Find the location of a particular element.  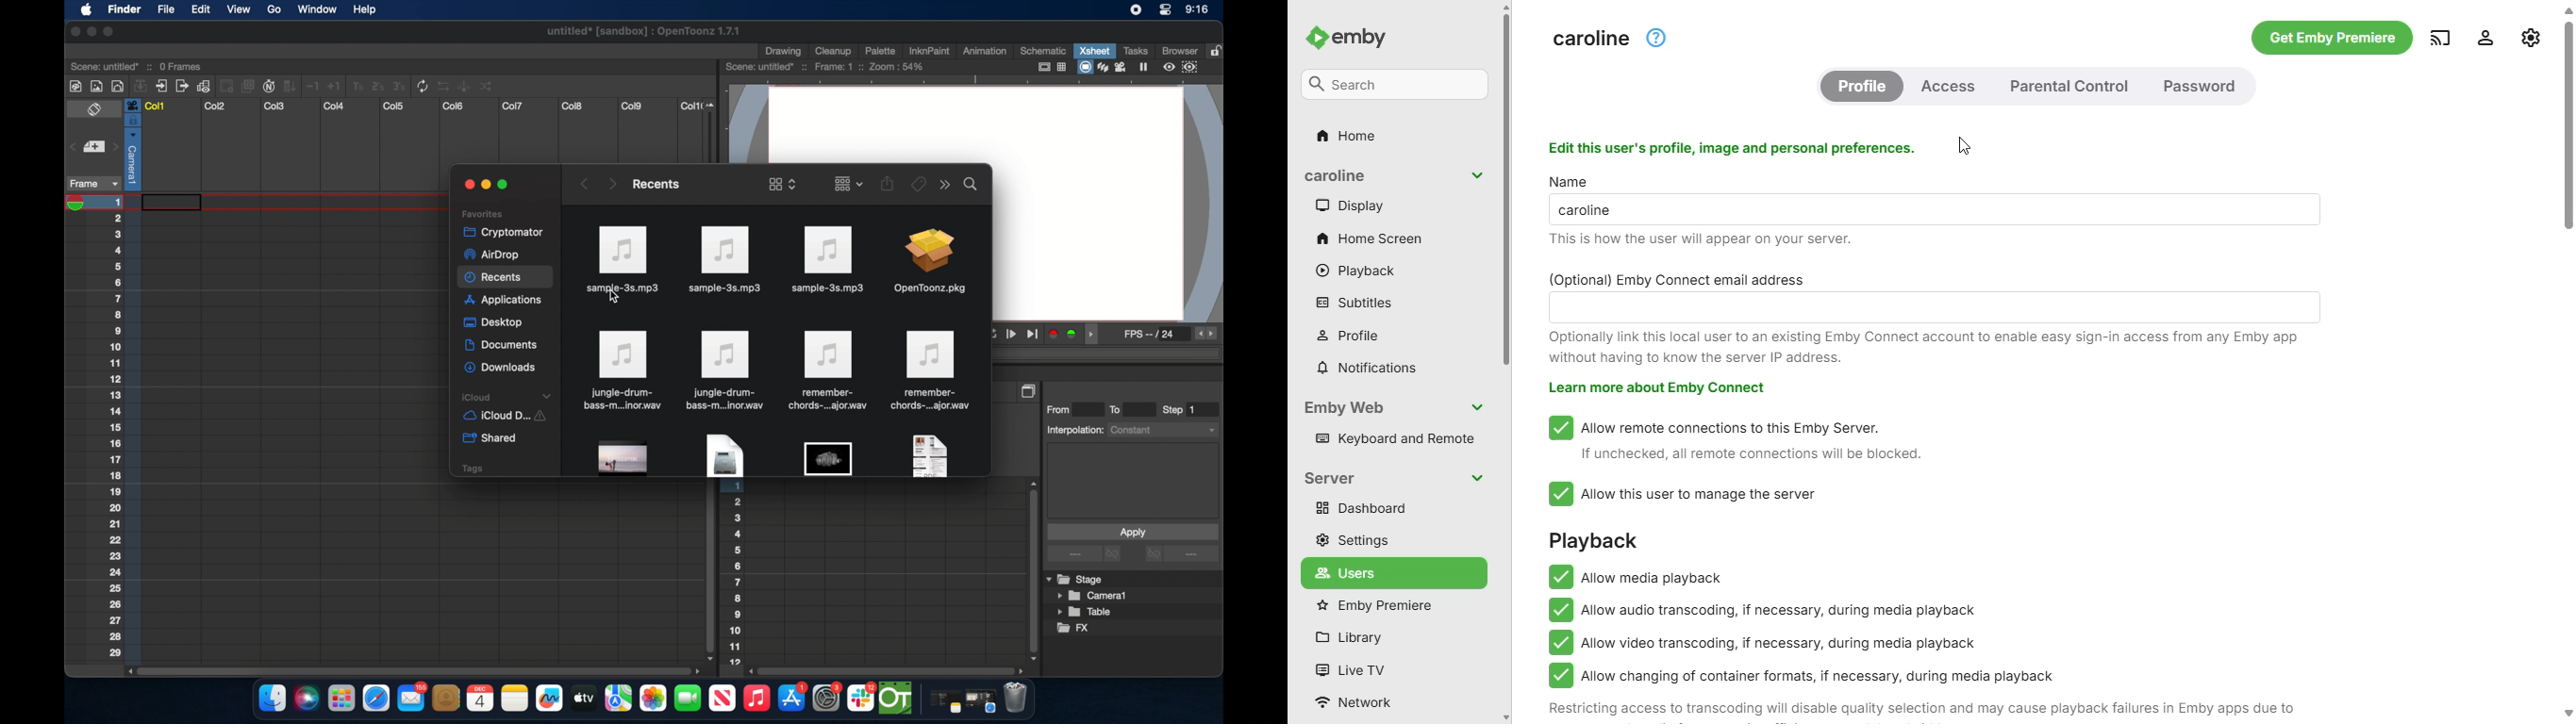

allow remote connections to this emby server. is located at coordinates (1712, 426).